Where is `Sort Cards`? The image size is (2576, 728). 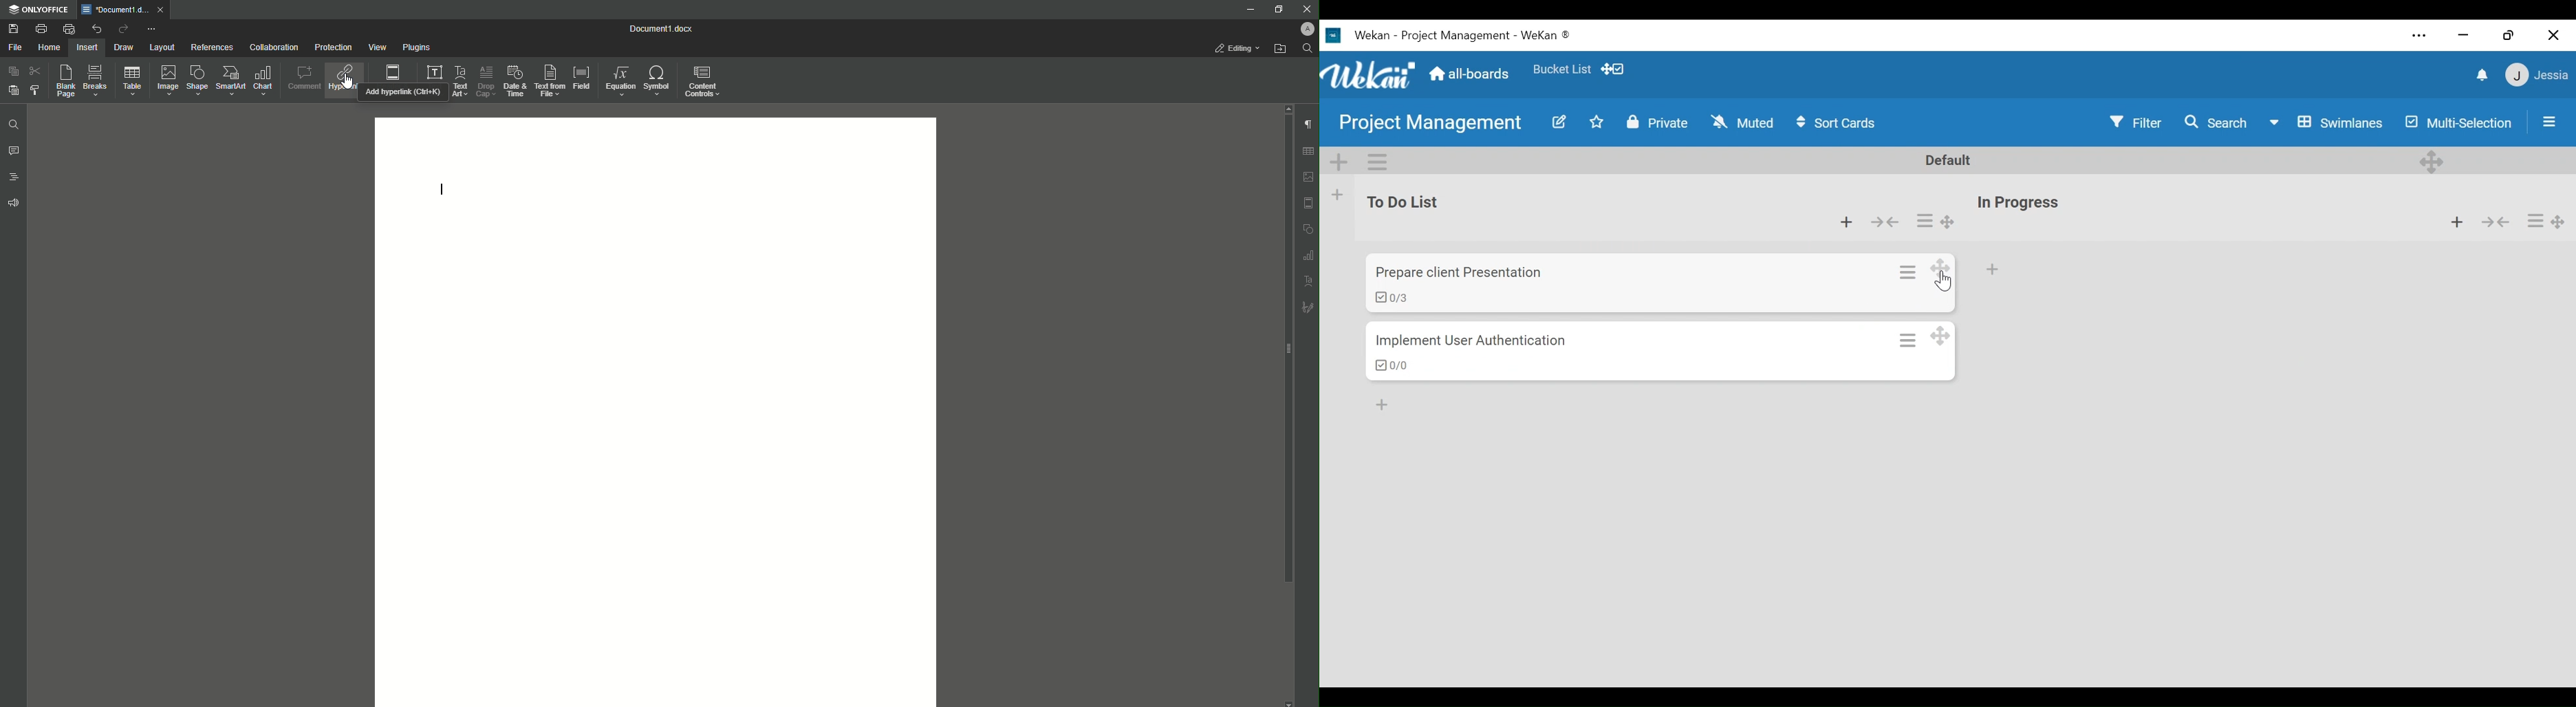
Sort Cards is located at coordinates (1838, 122).